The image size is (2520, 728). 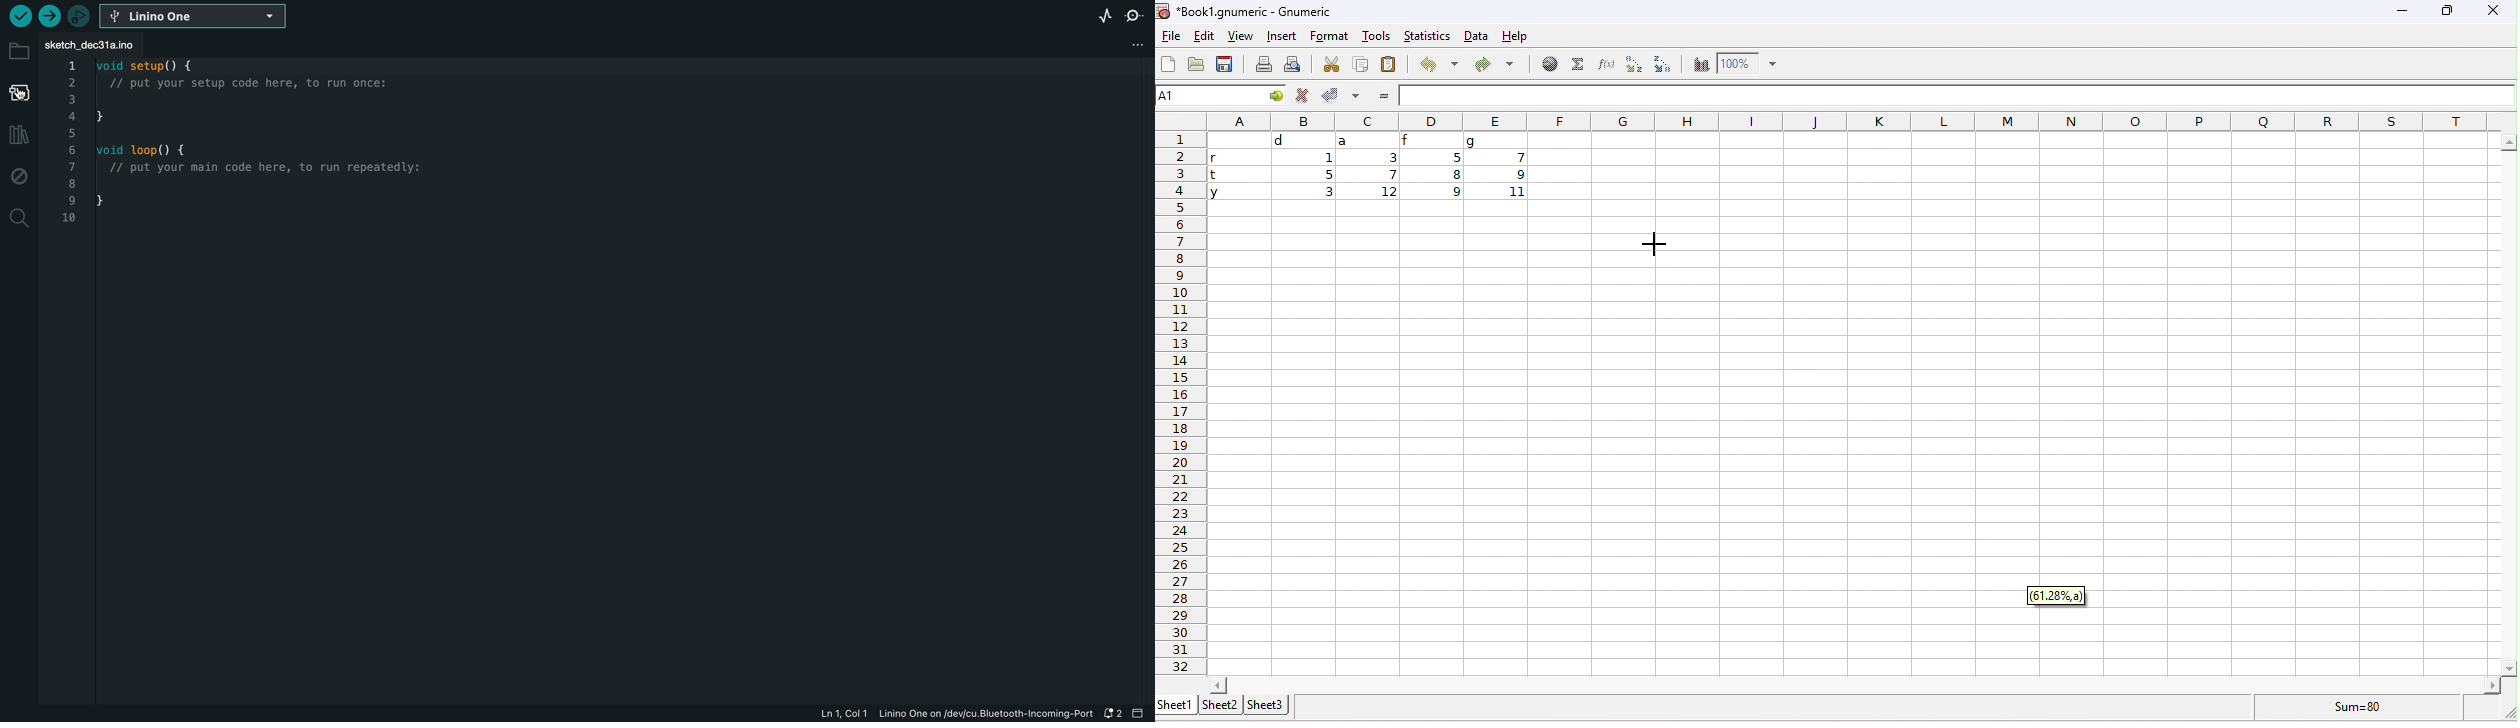 I want to click on open, so click(x=1198, y=65).